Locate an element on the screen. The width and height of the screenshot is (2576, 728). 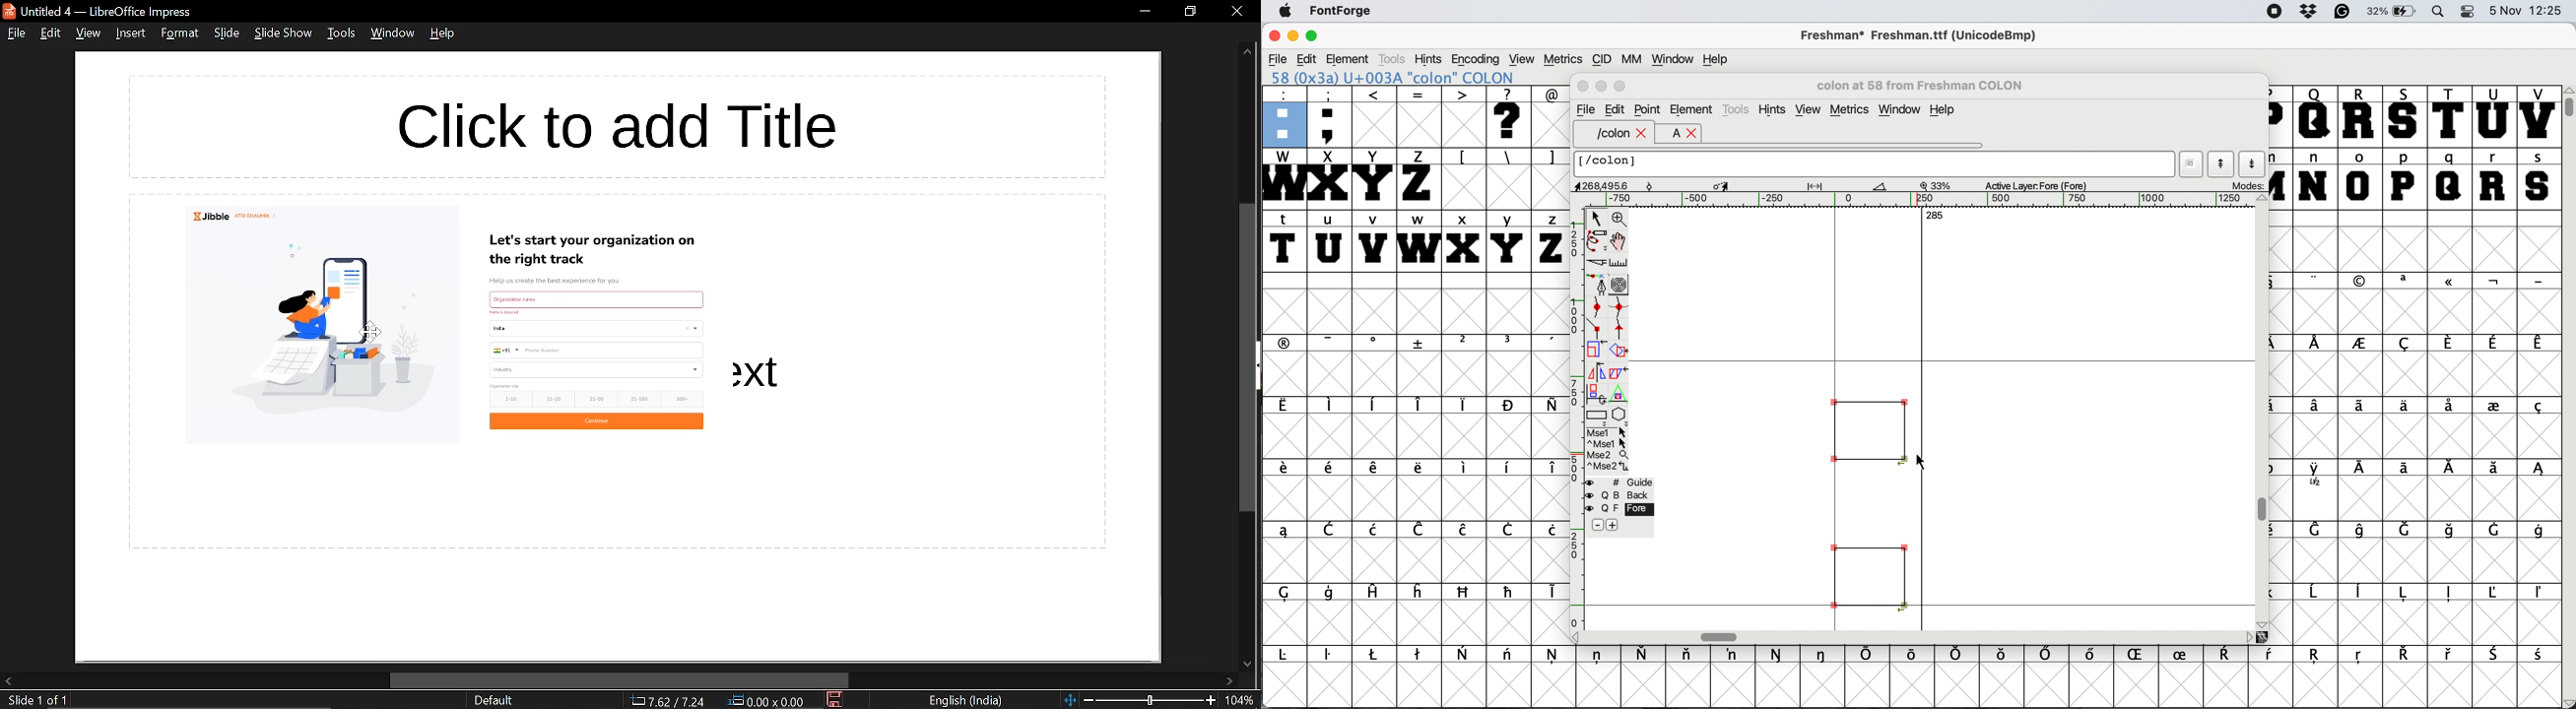
perform a perspective transformation on selection is located at coordinates (1620, 391).